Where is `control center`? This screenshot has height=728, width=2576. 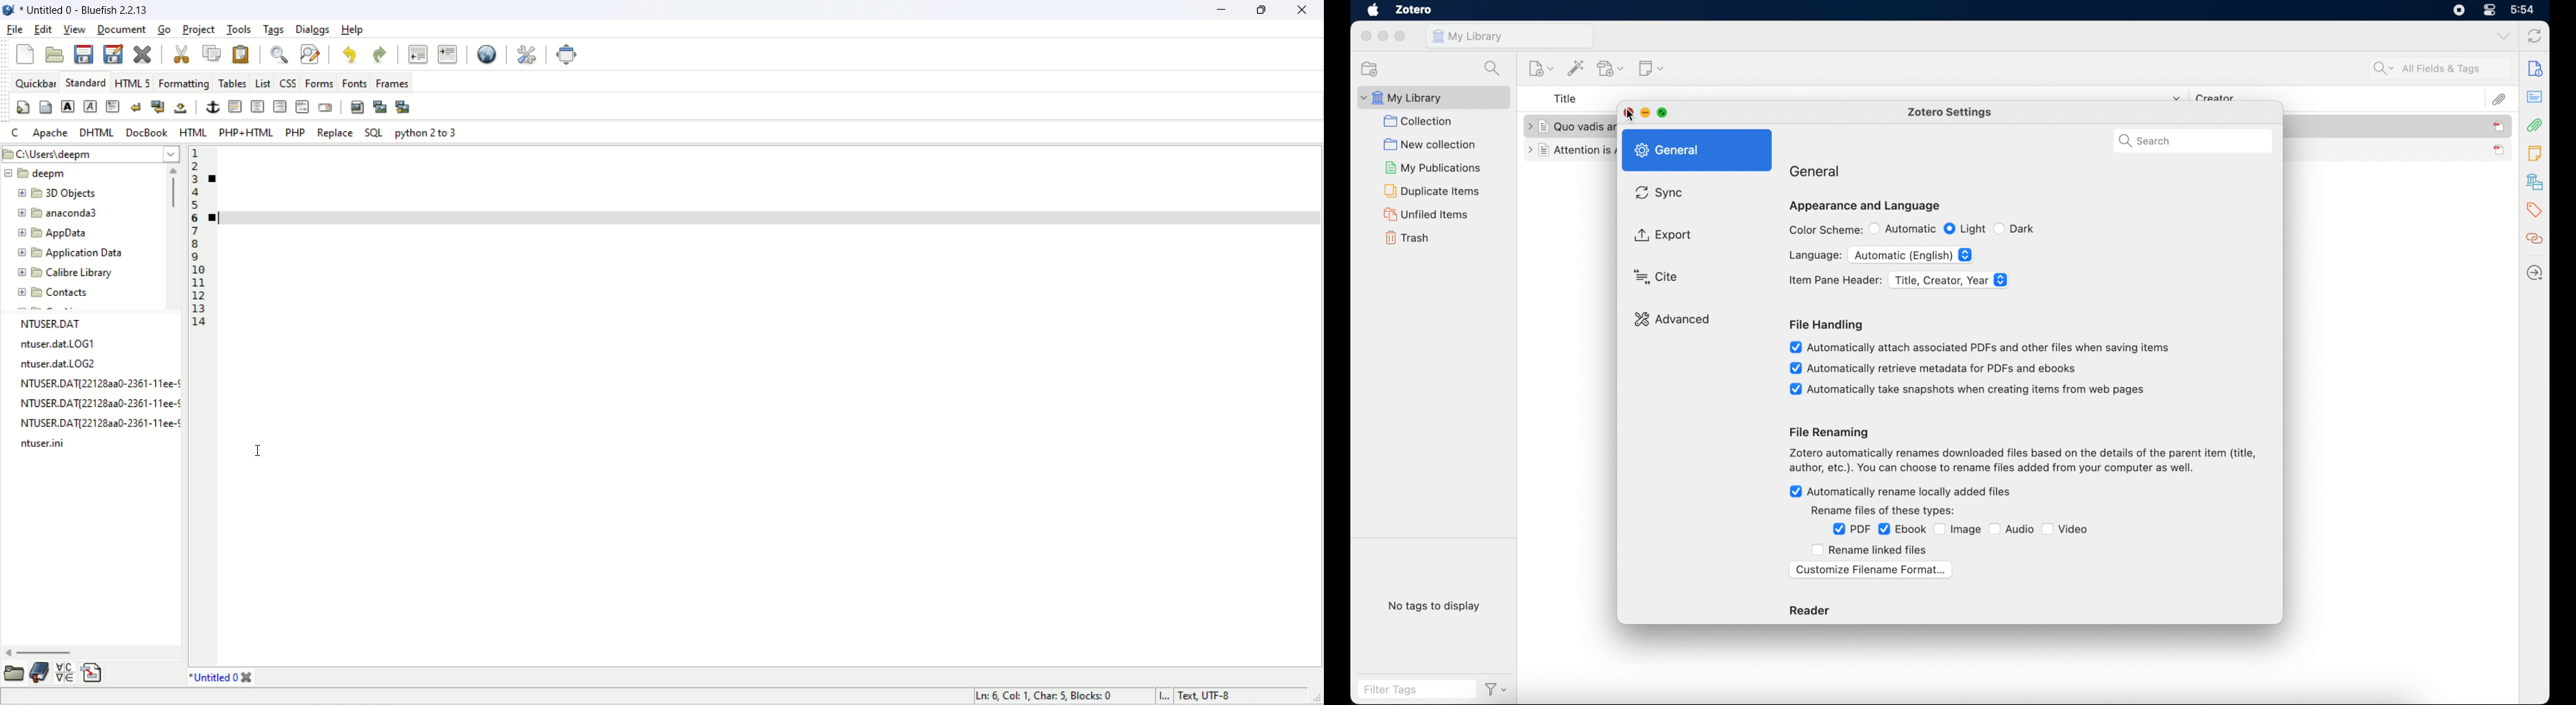 control center is located at coordinates (2459, 10).